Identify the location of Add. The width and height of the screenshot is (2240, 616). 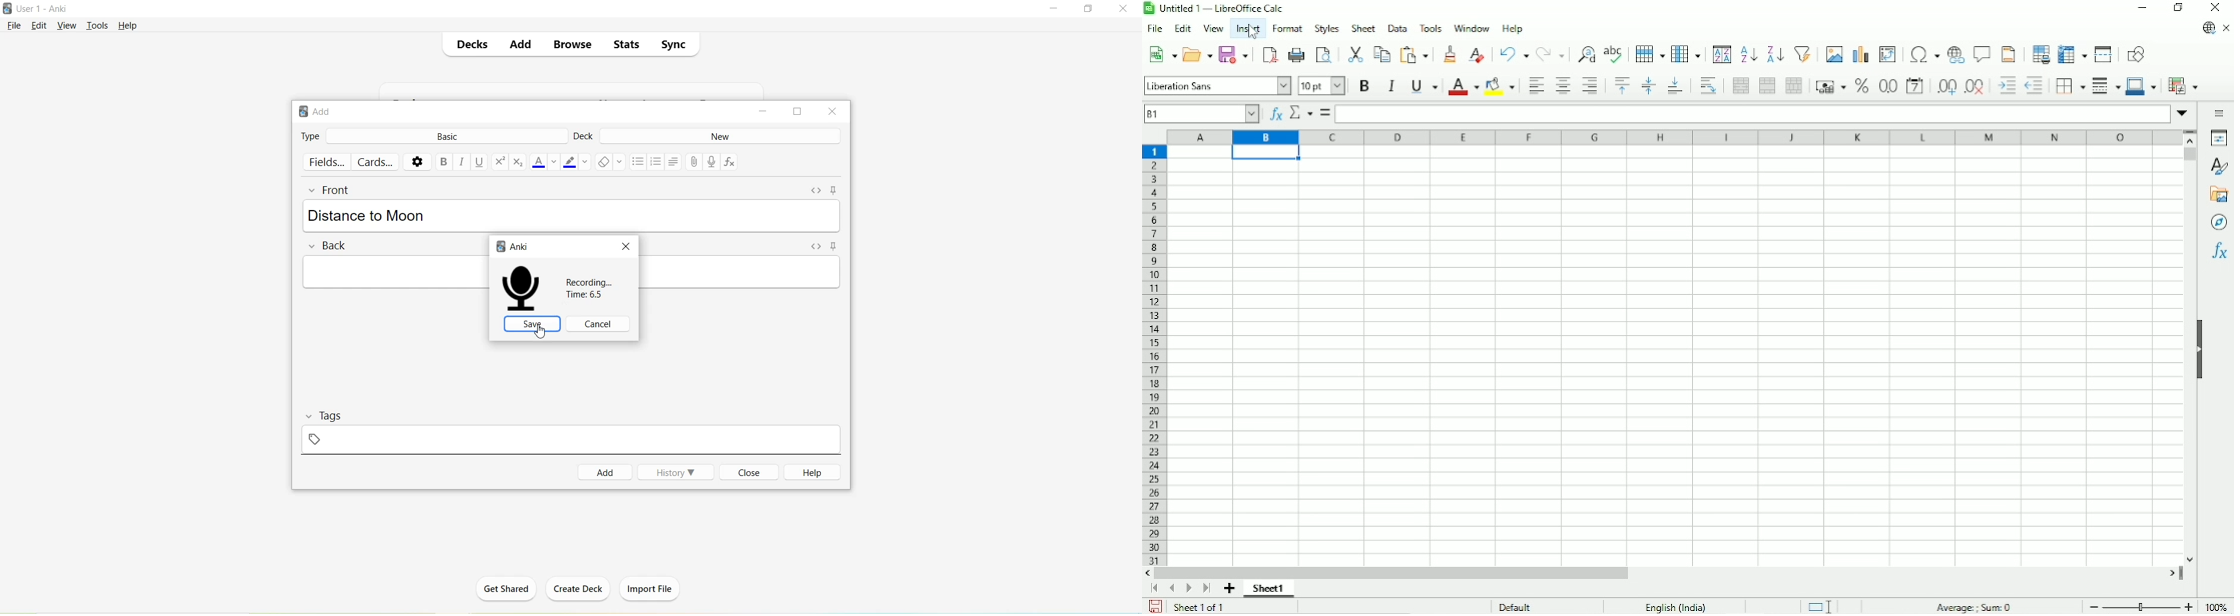
(319, 112).